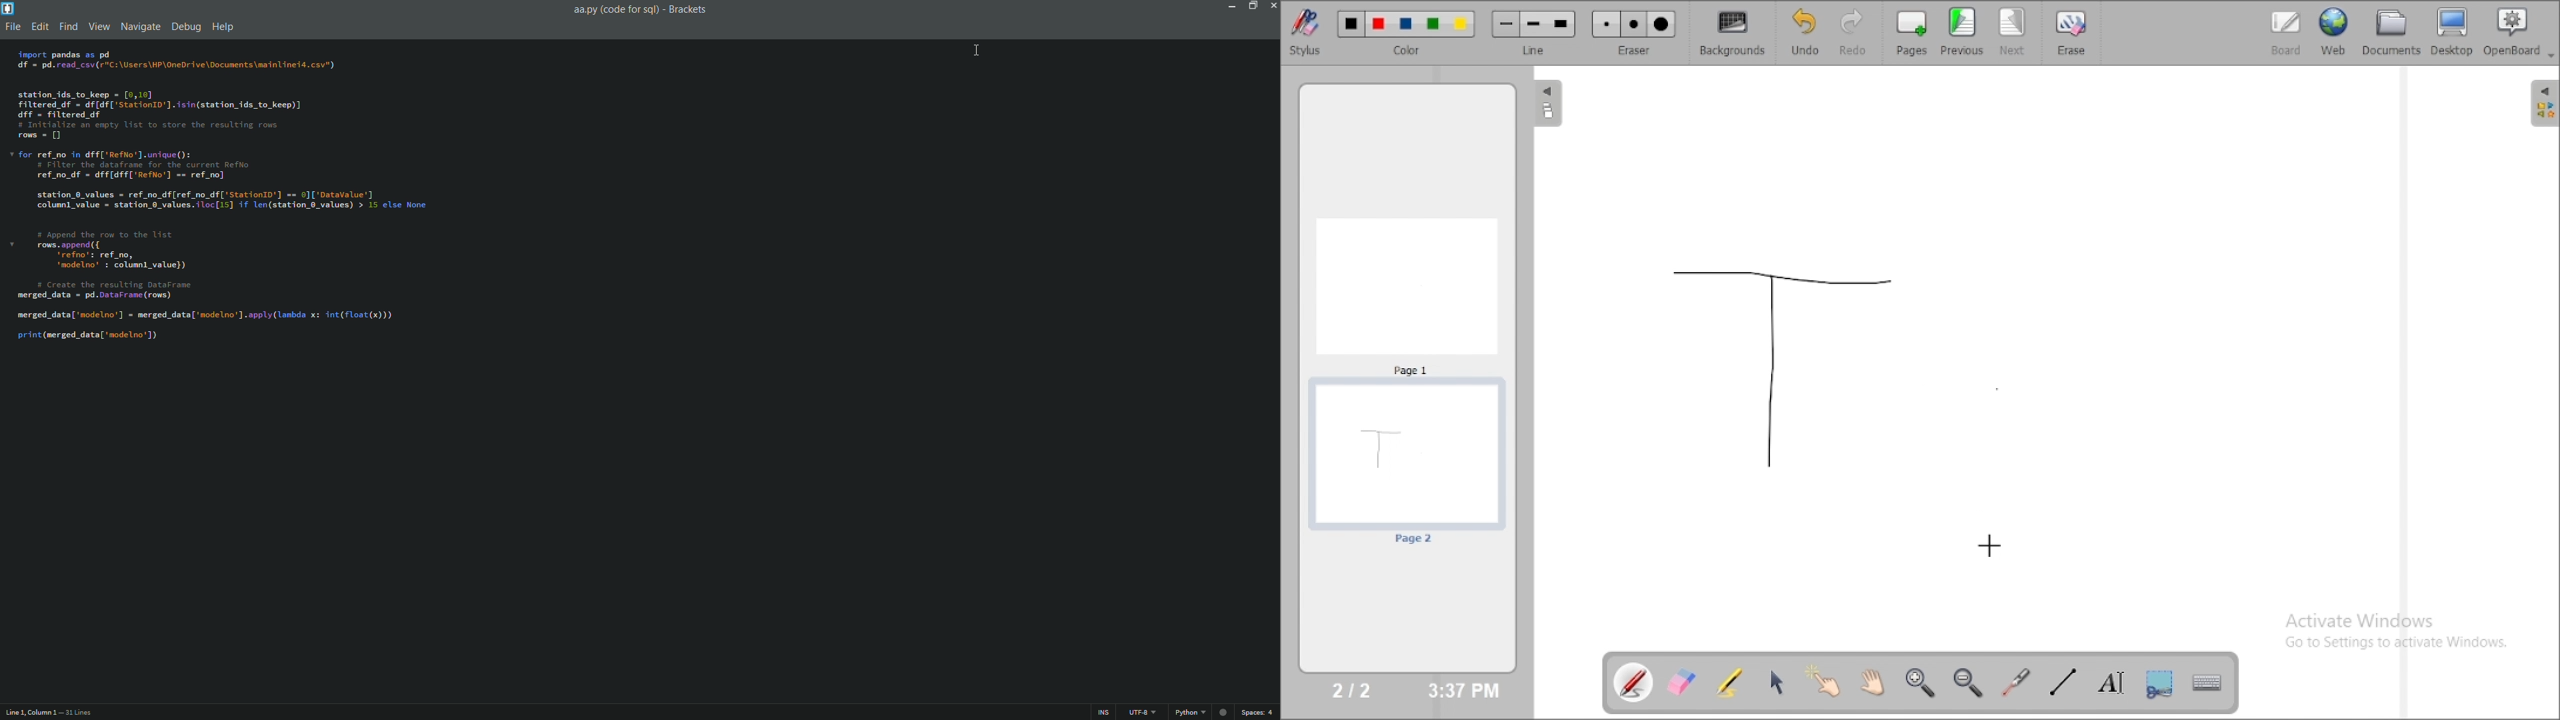 The height and width of the screenshot is (728, 2576). I want to click on aa.py (code for sql) - Brackets, so click(645, 13).